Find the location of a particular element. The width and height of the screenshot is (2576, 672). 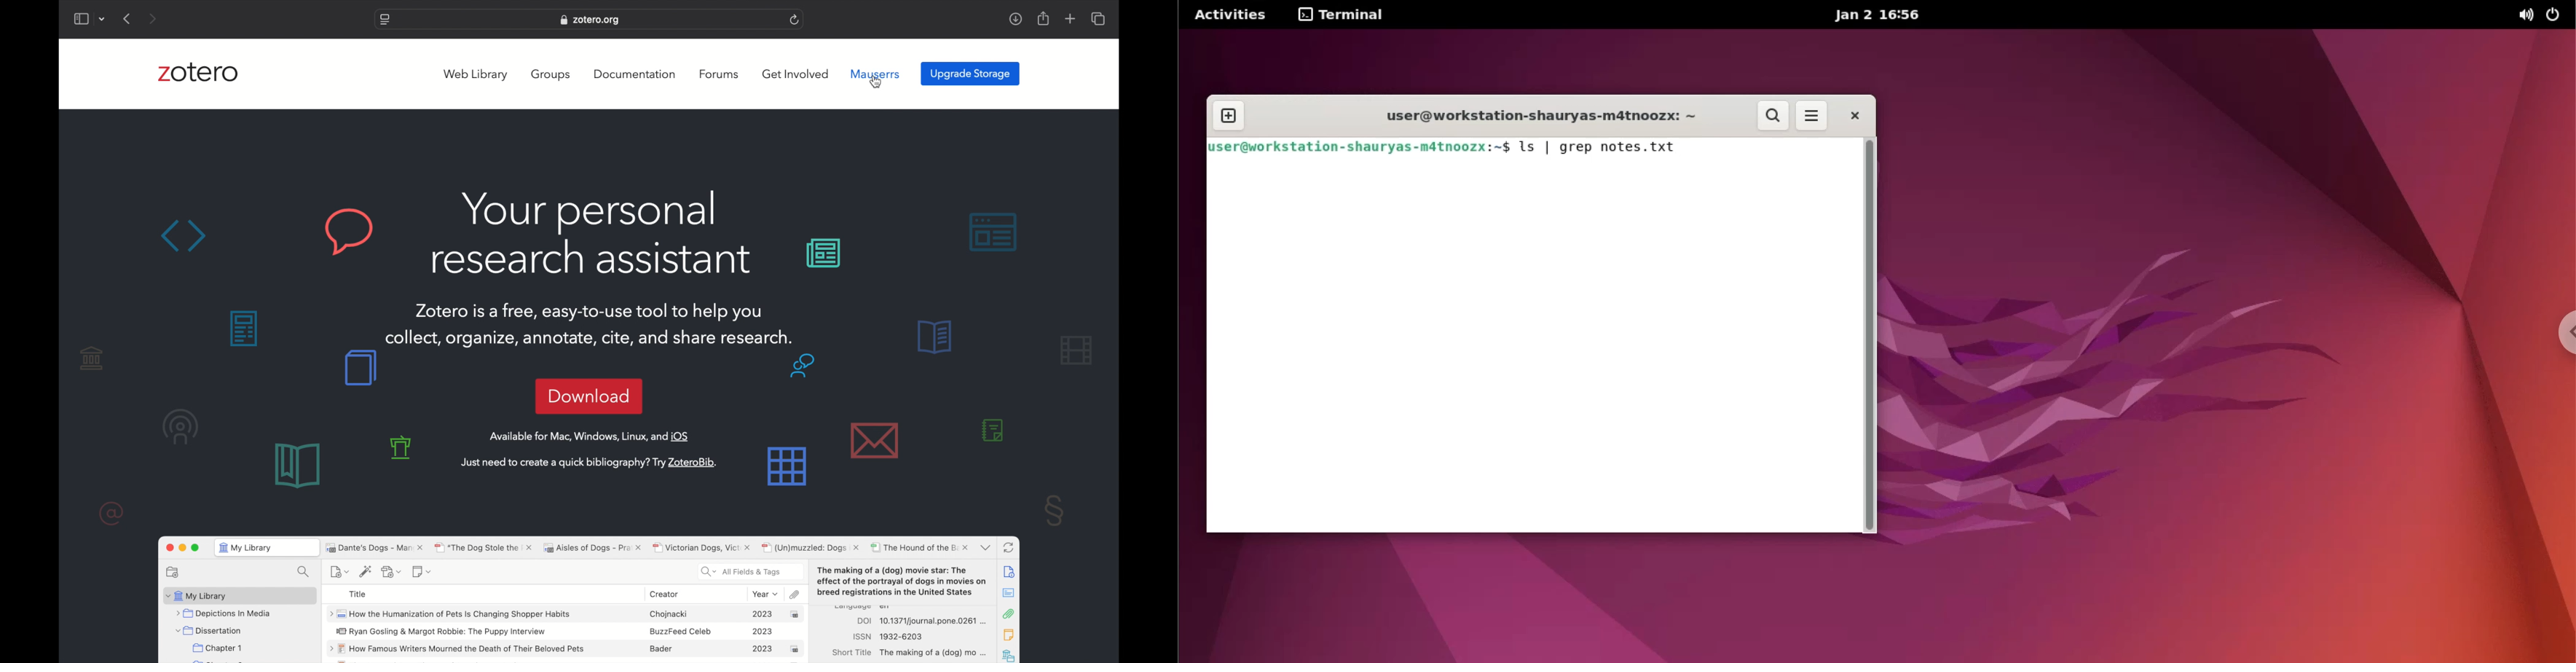

upgrade storage is located at coordinates (971, 73).